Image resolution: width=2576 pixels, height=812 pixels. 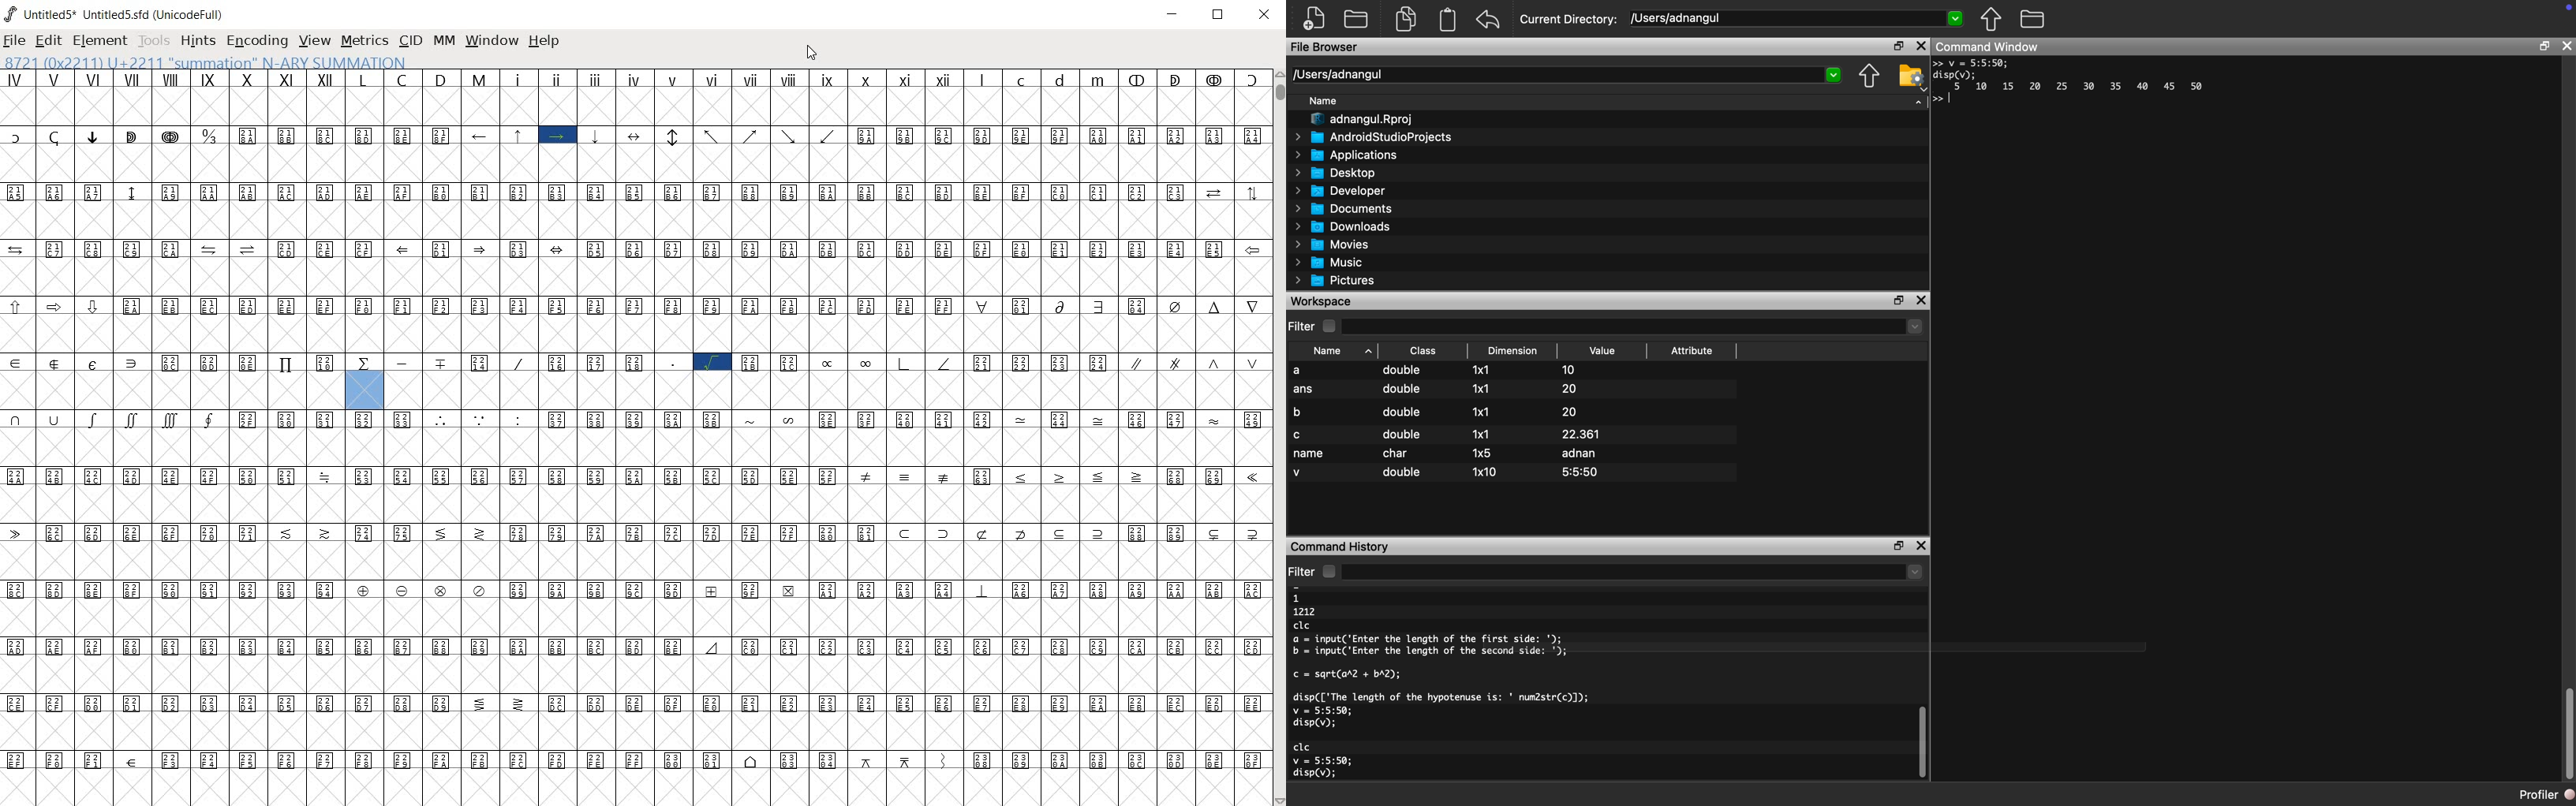 I want to click on VIEW, so click(x=315, y=40).